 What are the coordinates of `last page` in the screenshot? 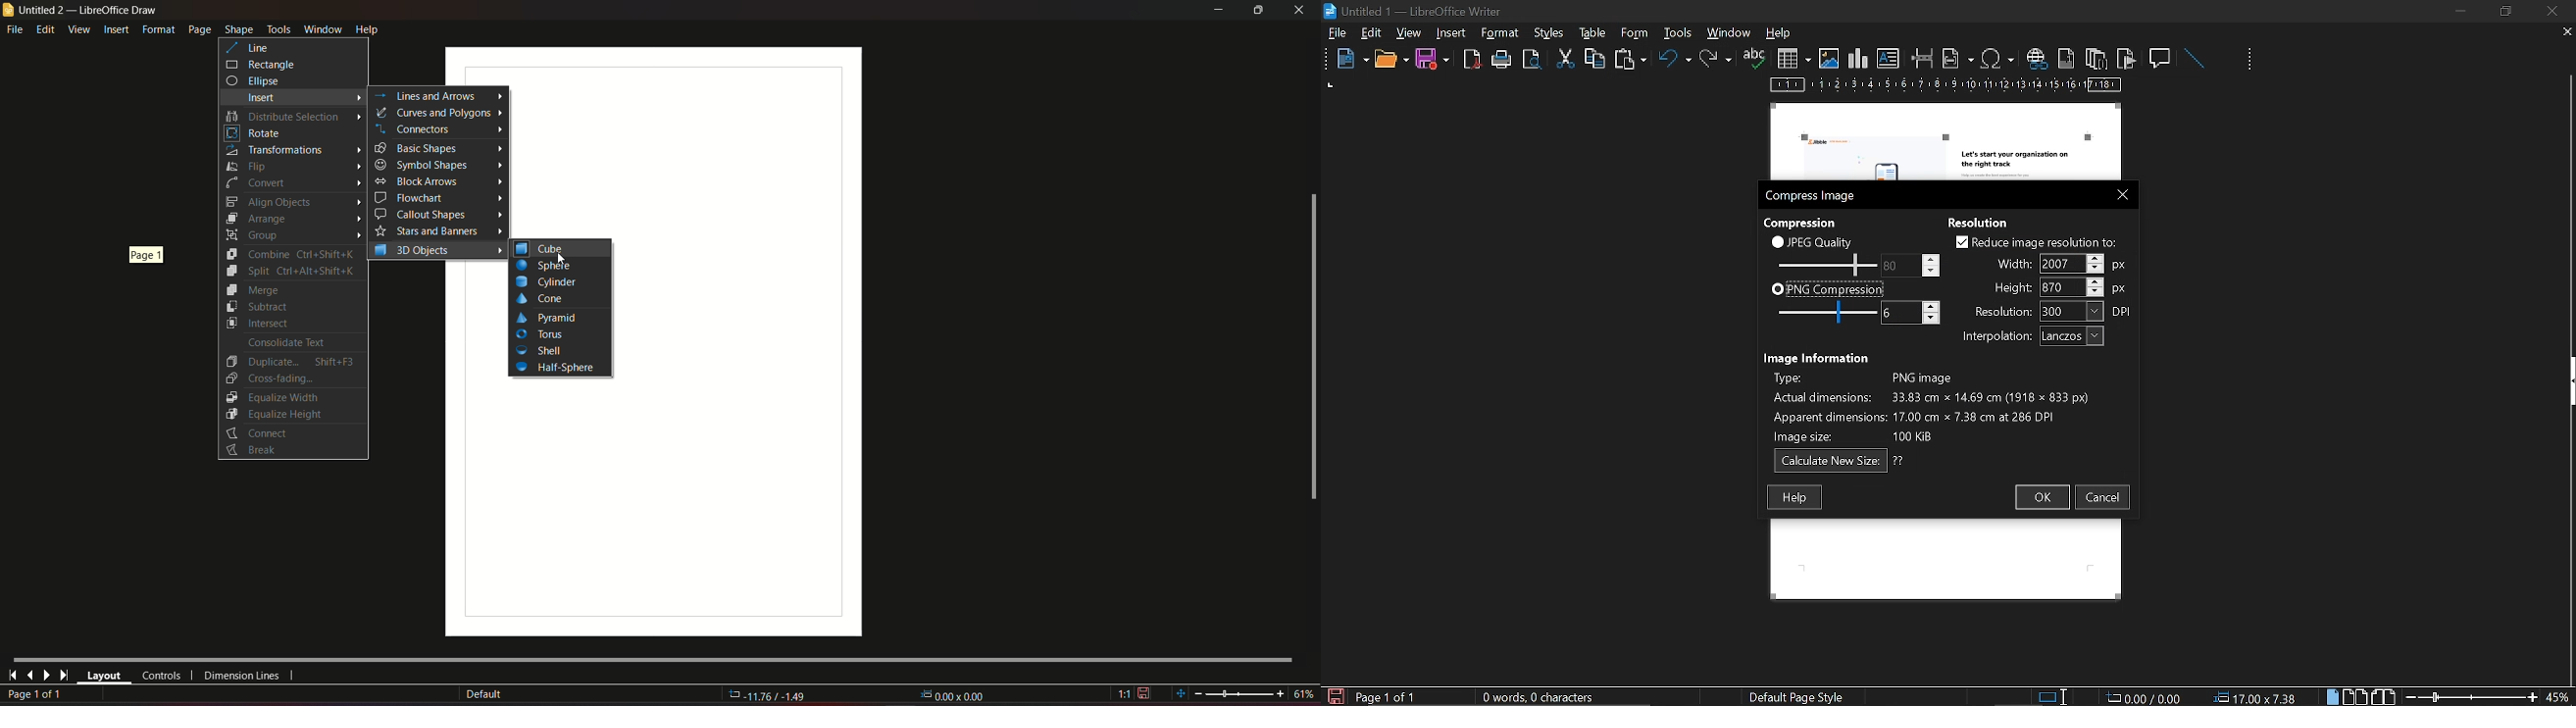 It's located at (30, 674).